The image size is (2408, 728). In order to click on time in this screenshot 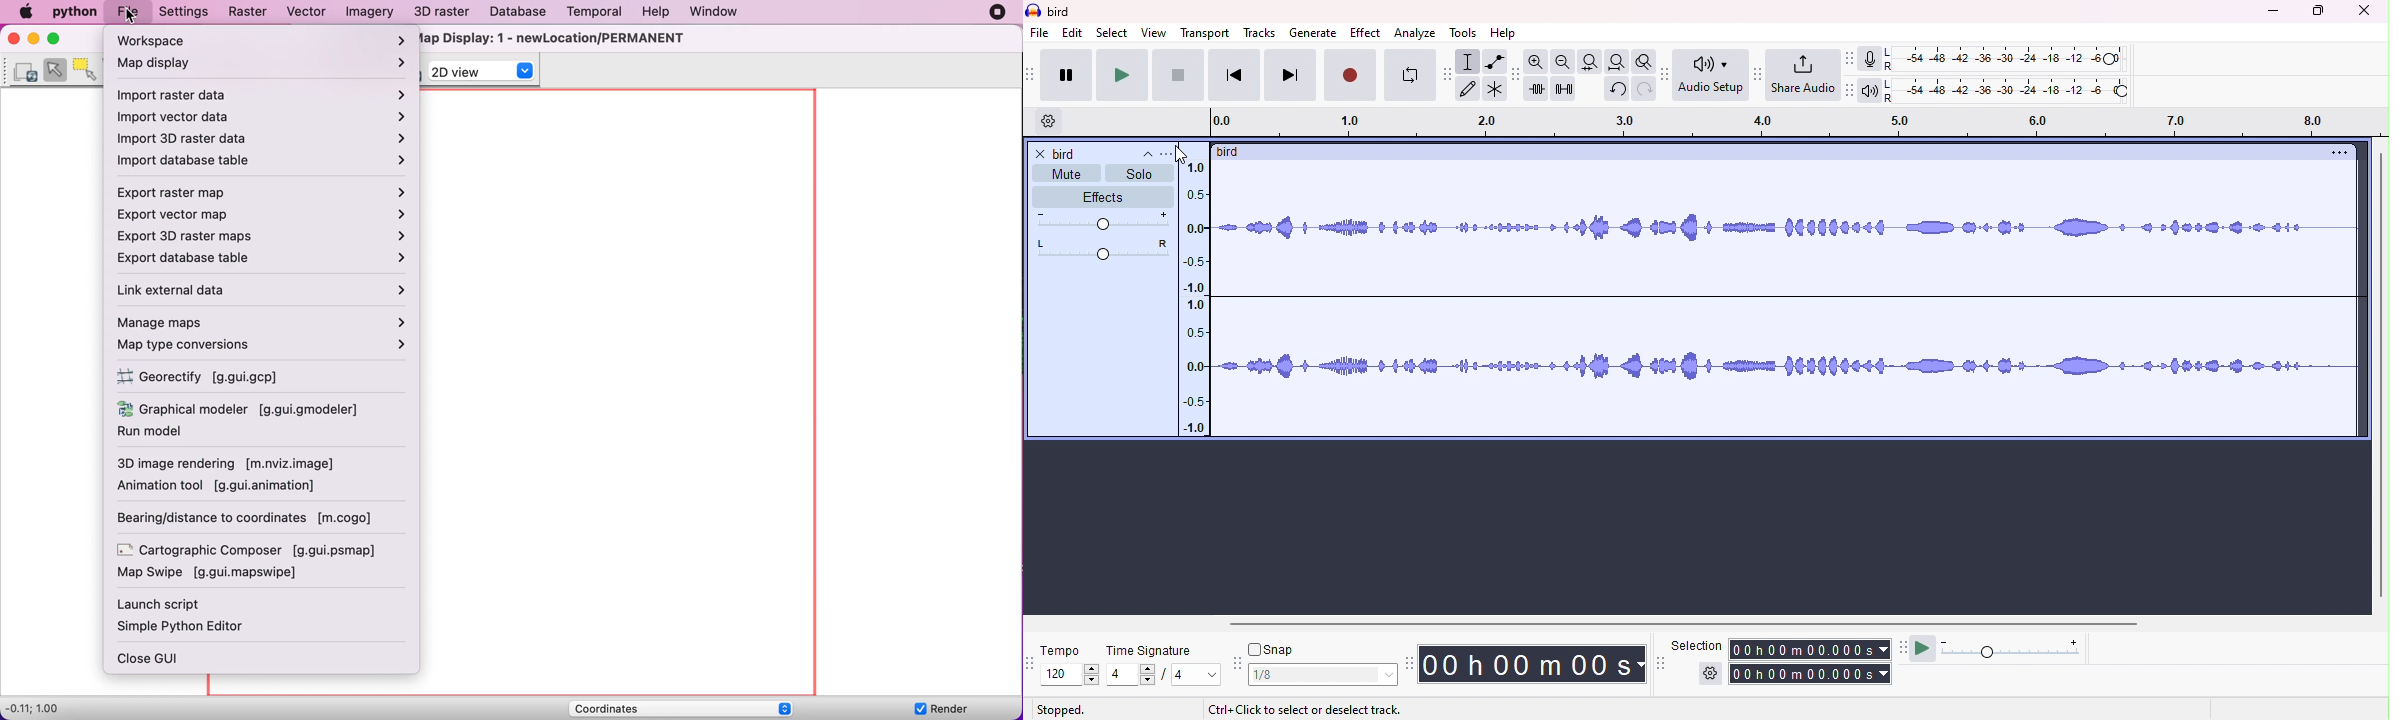, I will do `click(1534, 663)`.